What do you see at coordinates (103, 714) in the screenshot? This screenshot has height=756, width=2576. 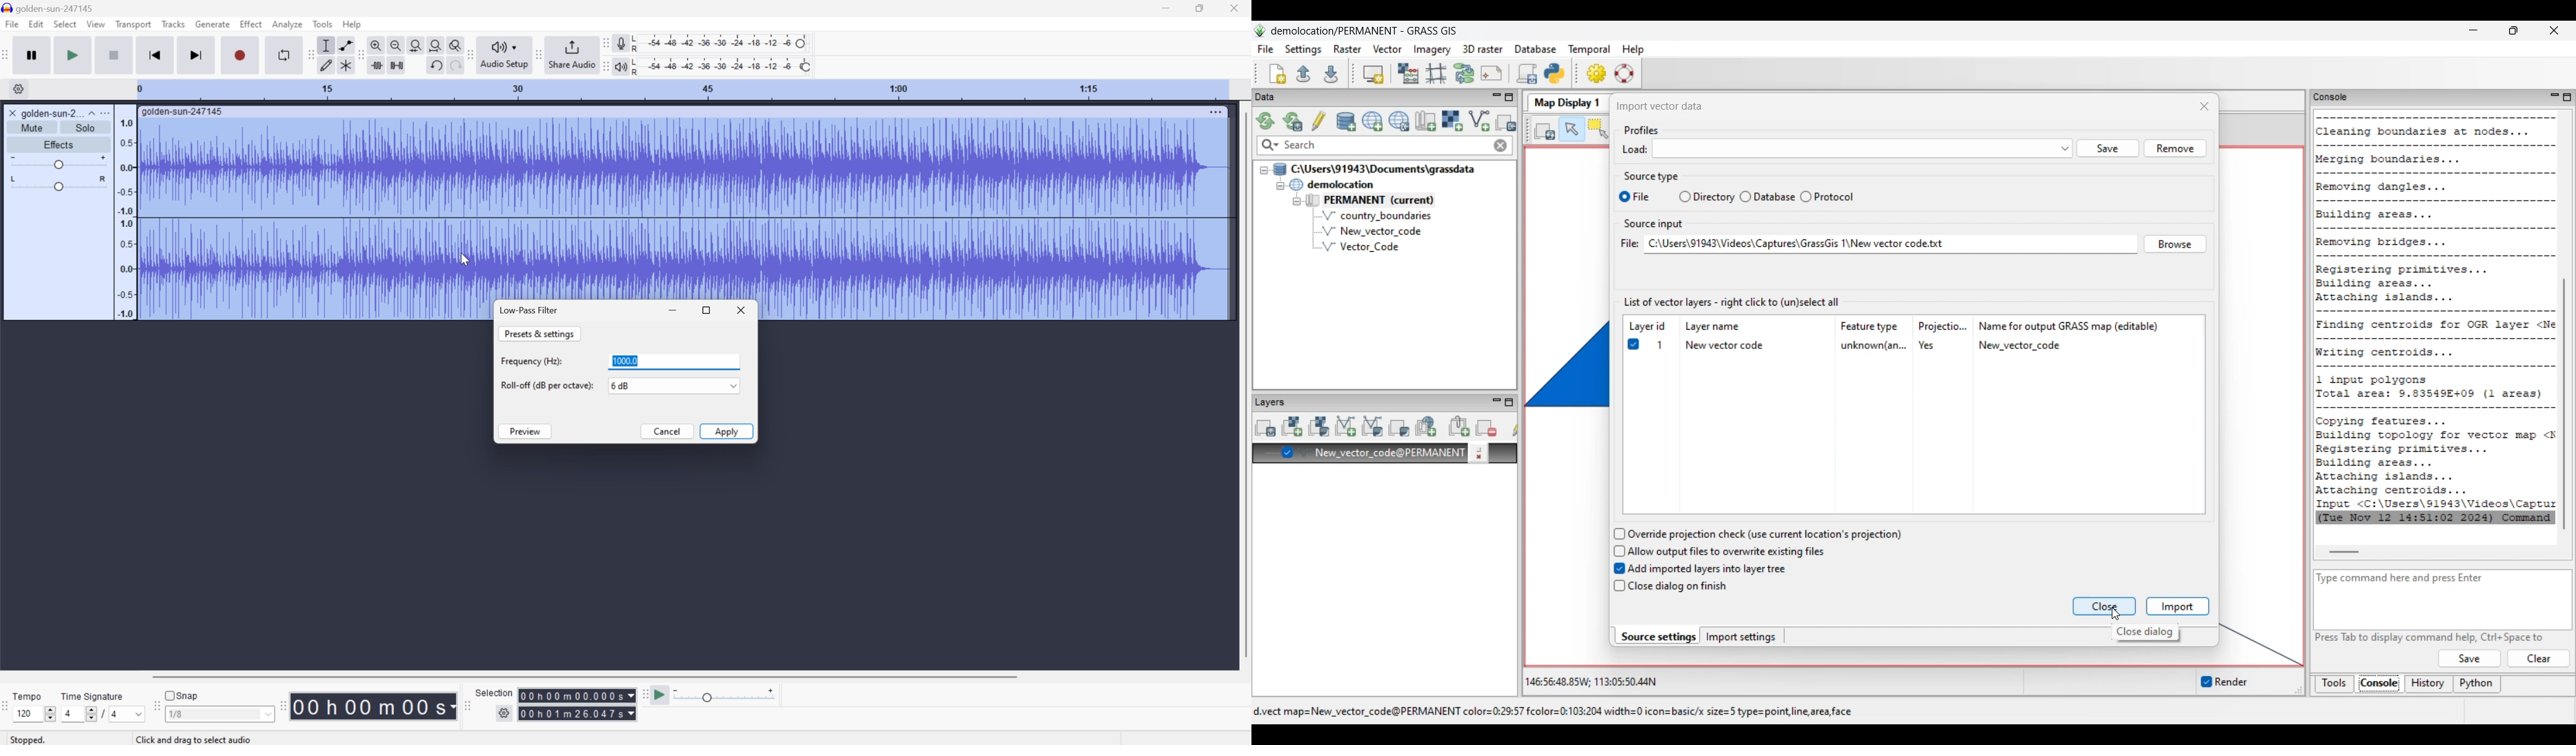 I see `/` at bounding box center [103, 714].